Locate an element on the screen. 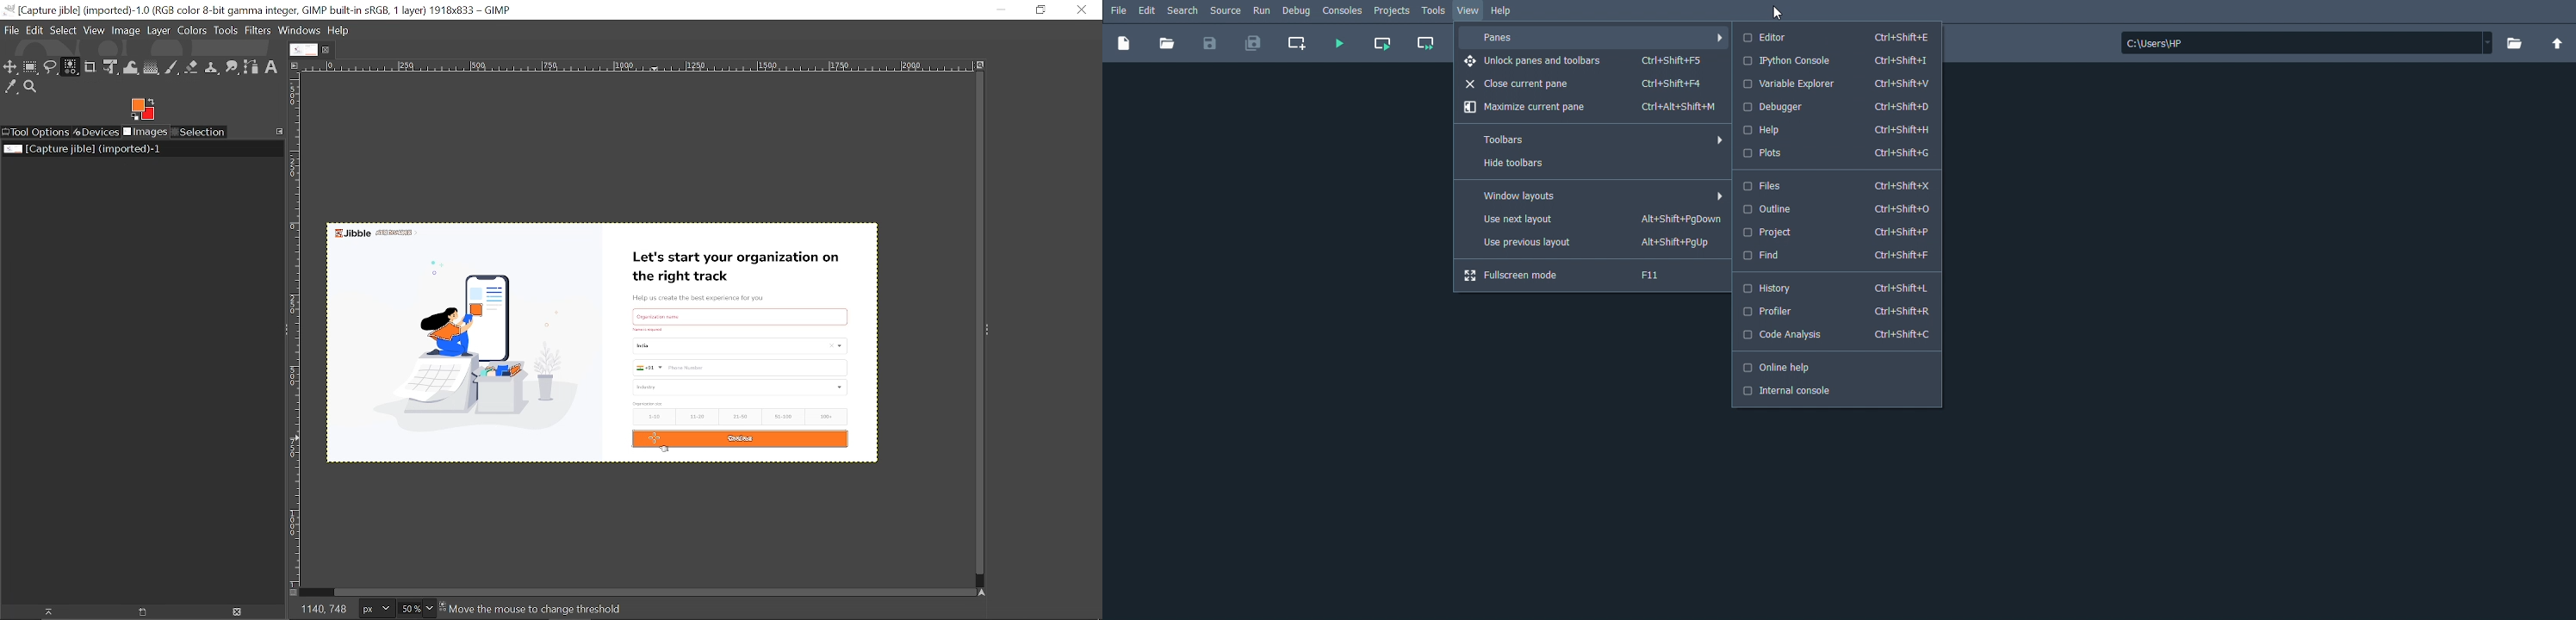  Vertical scrollbar is located at coordinates (976, 325).